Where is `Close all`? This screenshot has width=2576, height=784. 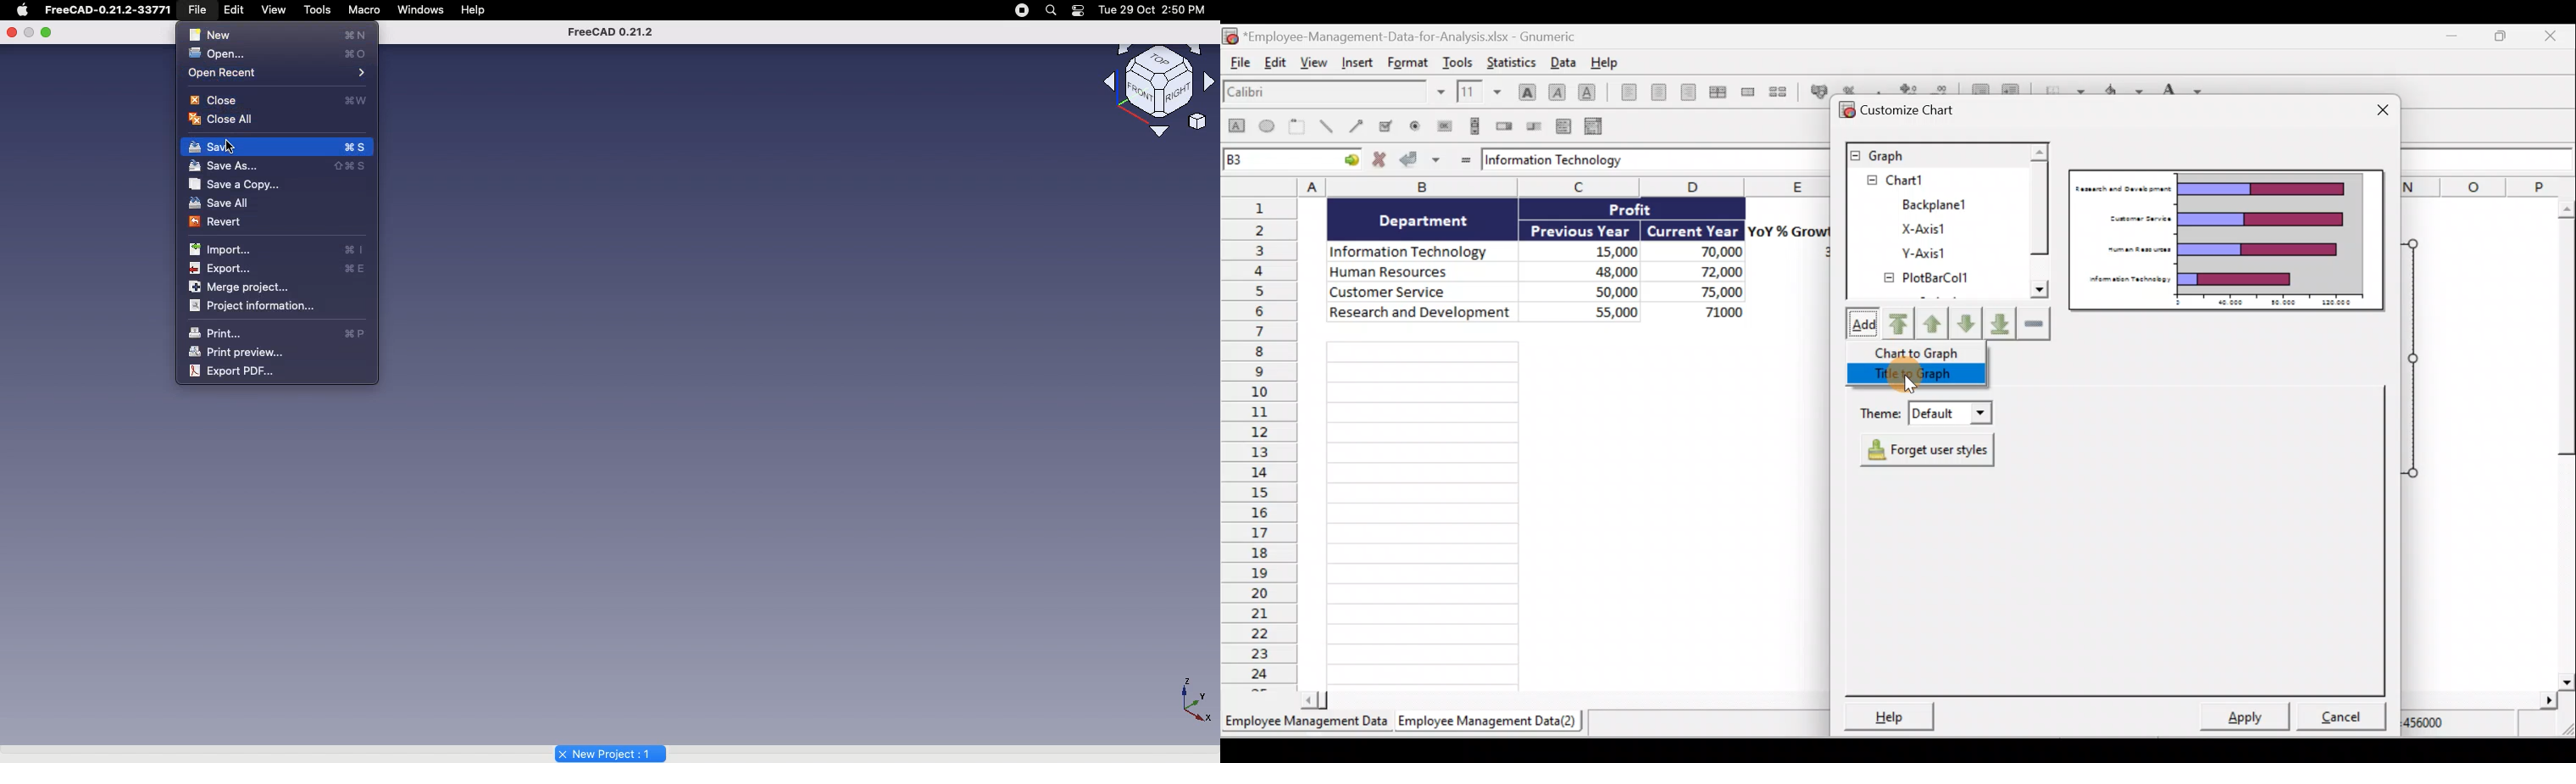 Close all is located at coordinates (227, 120).